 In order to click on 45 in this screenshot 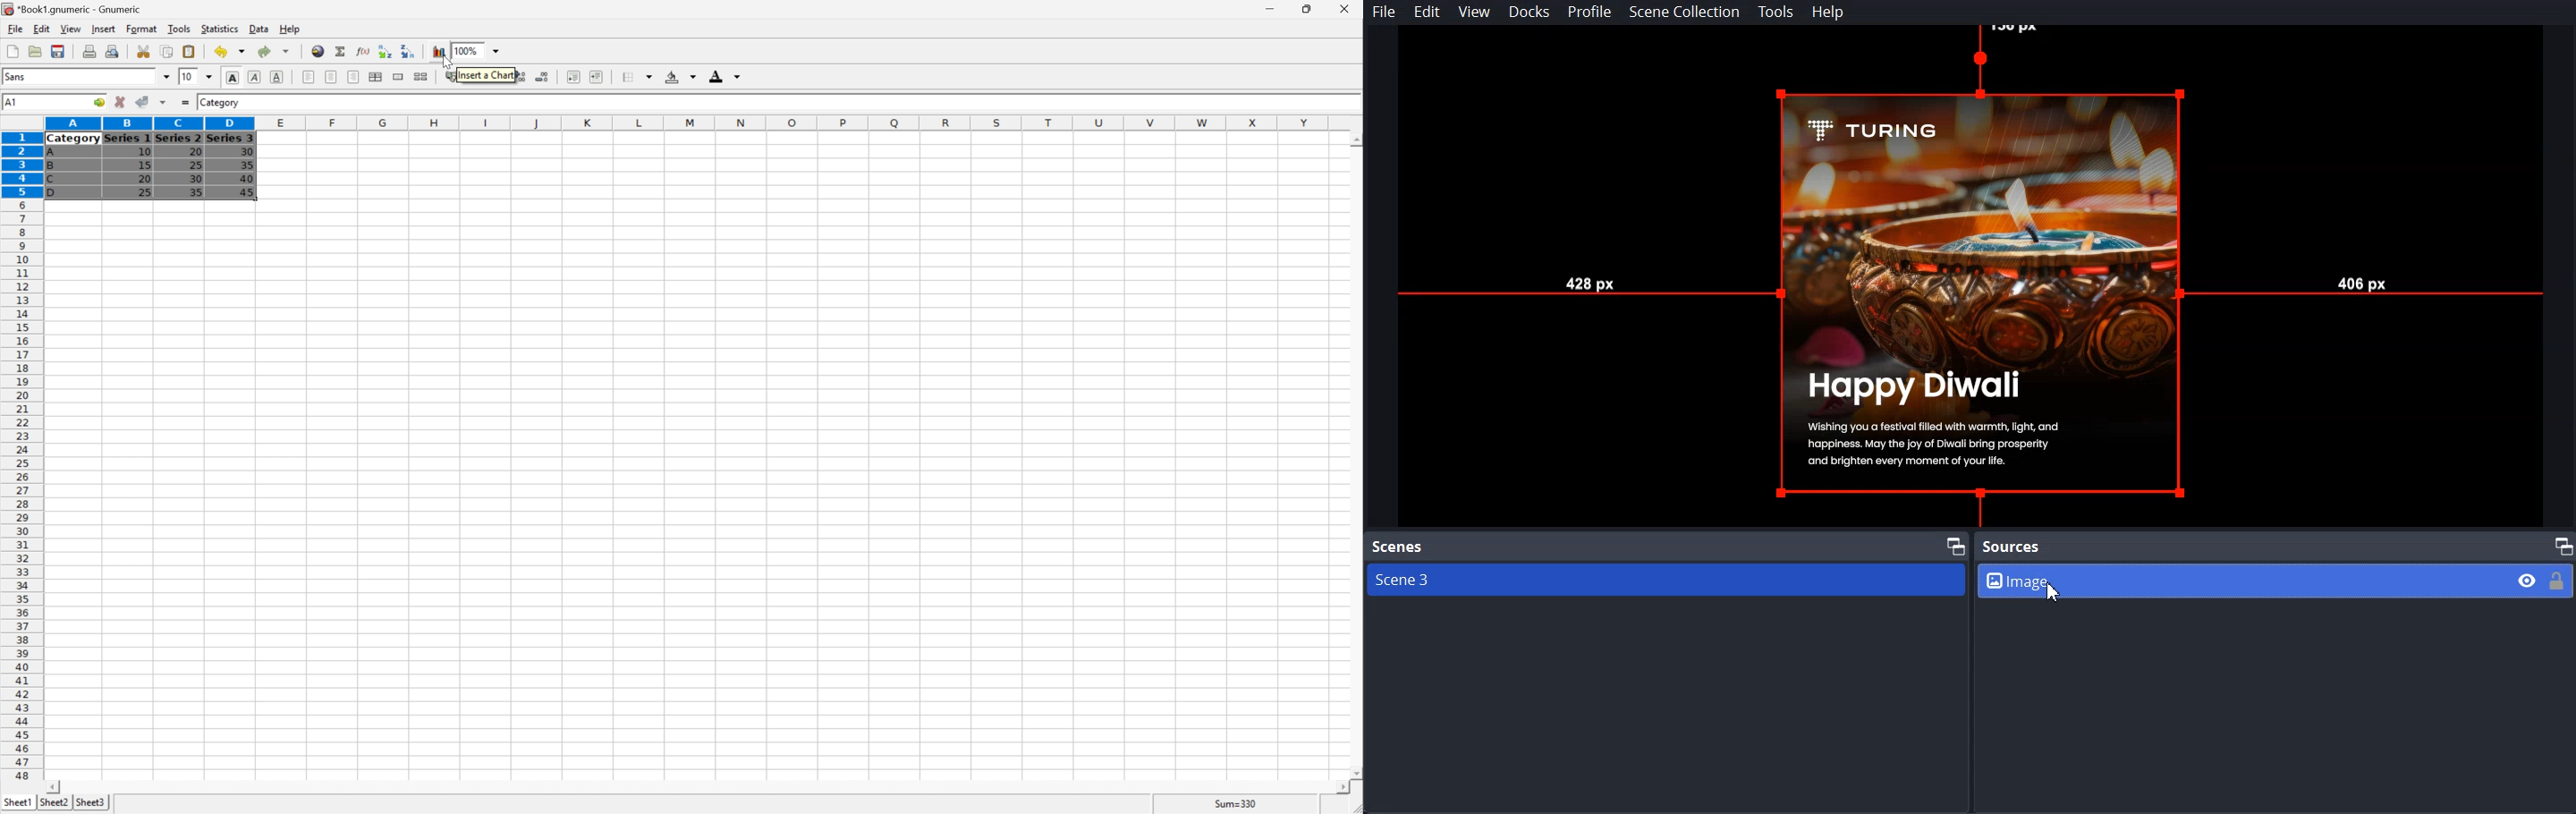, I will do `click(255, 192)`.